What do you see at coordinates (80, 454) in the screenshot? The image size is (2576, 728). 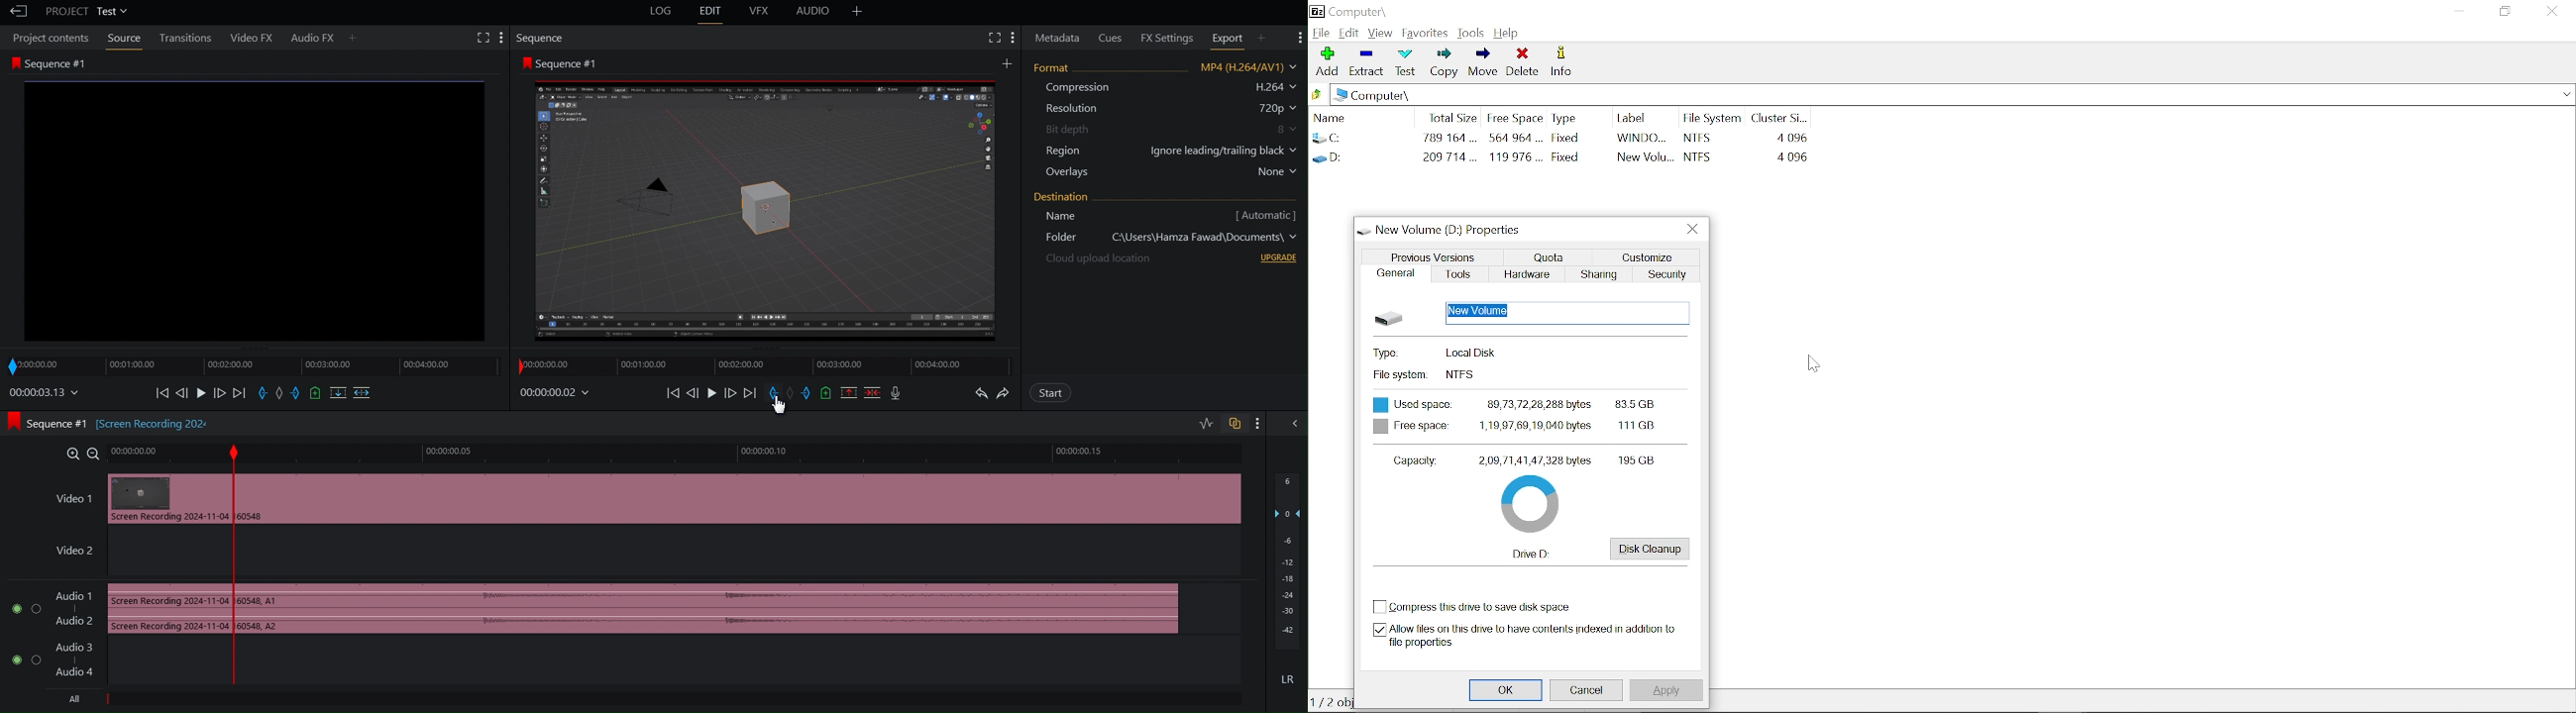 I see `Zoom` at bounding box center [80, 454].